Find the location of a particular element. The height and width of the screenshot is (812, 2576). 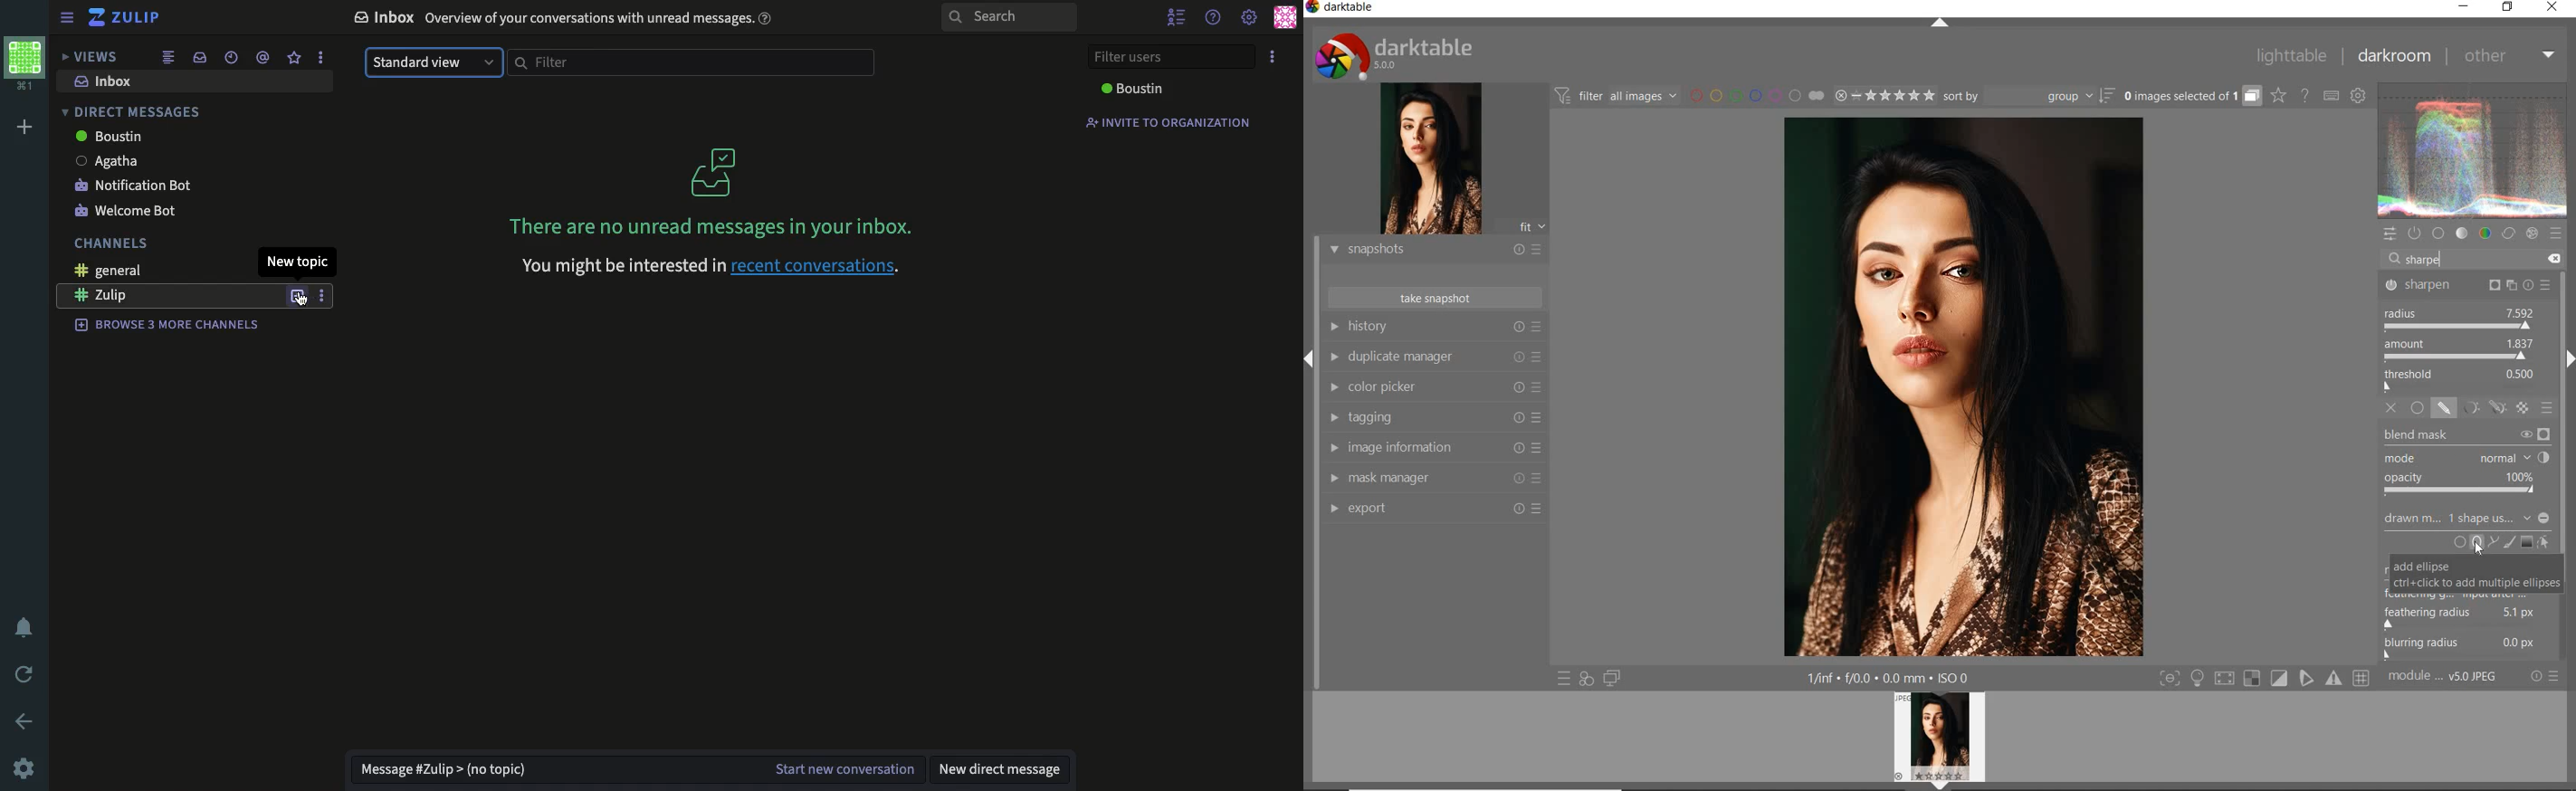

Zulip is located at coordinates (138, 19).